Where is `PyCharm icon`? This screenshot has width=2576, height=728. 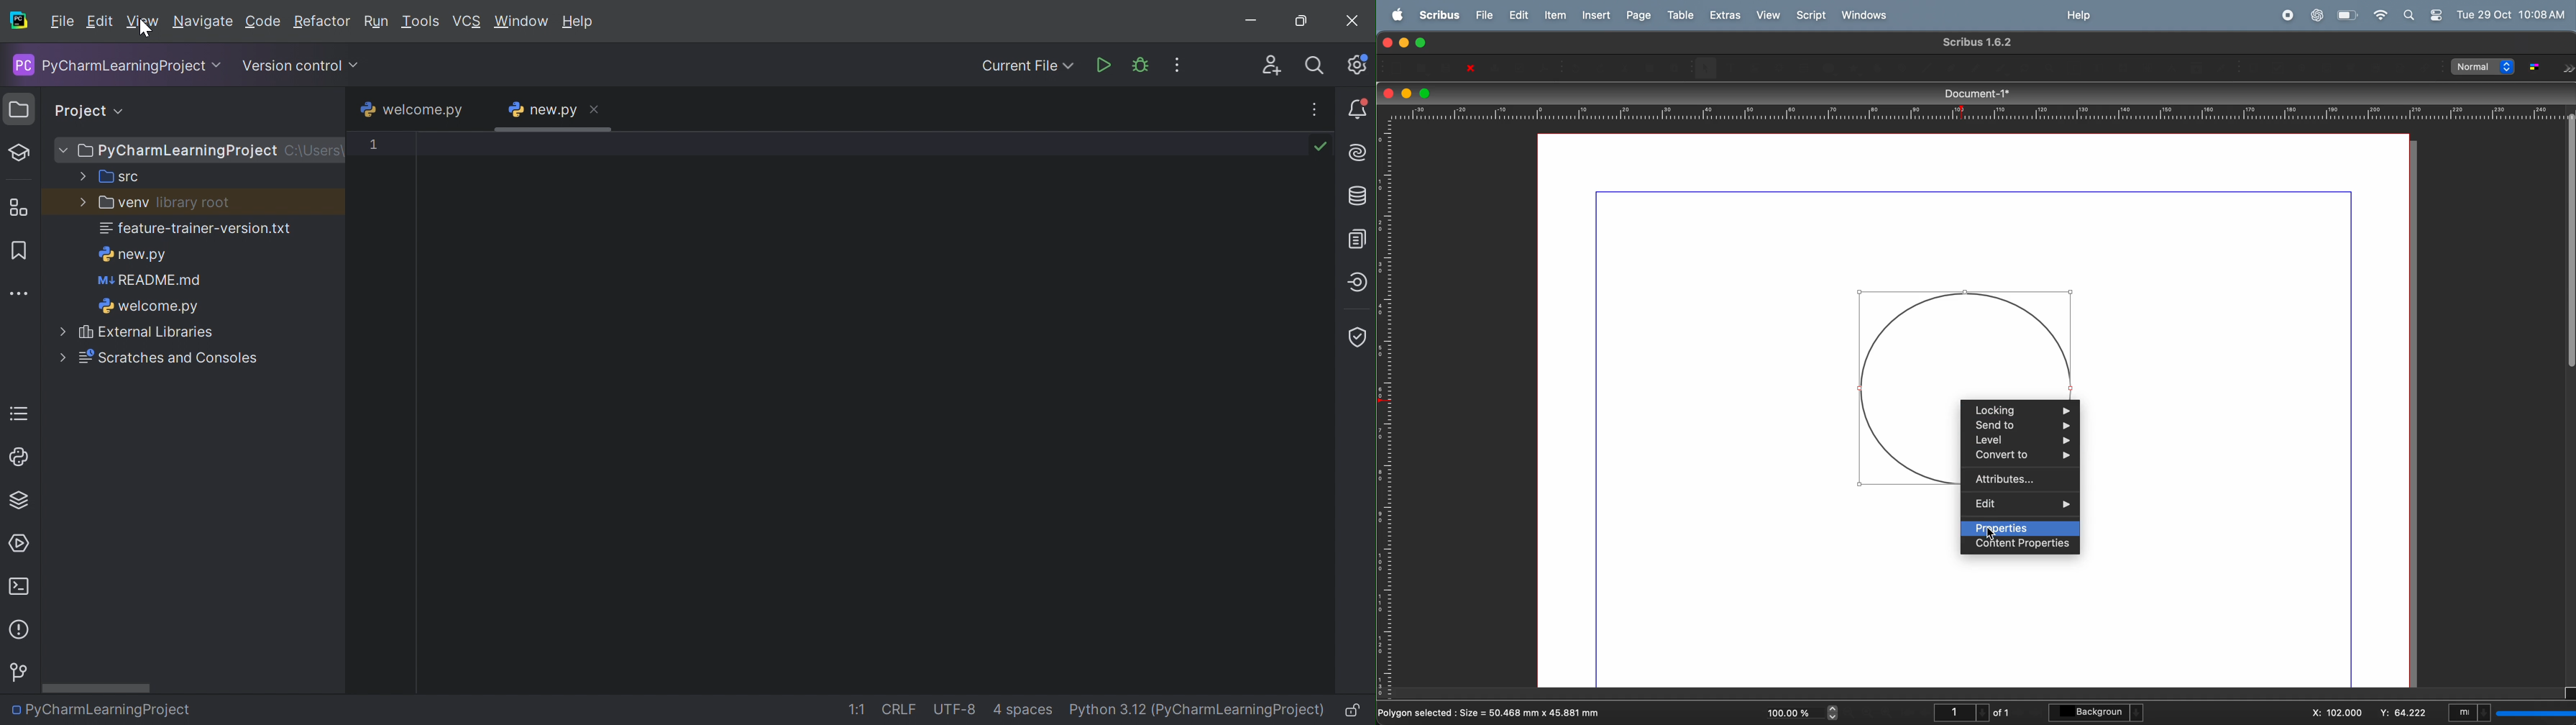 PyCharm icon is located at coordinates (19, 22).